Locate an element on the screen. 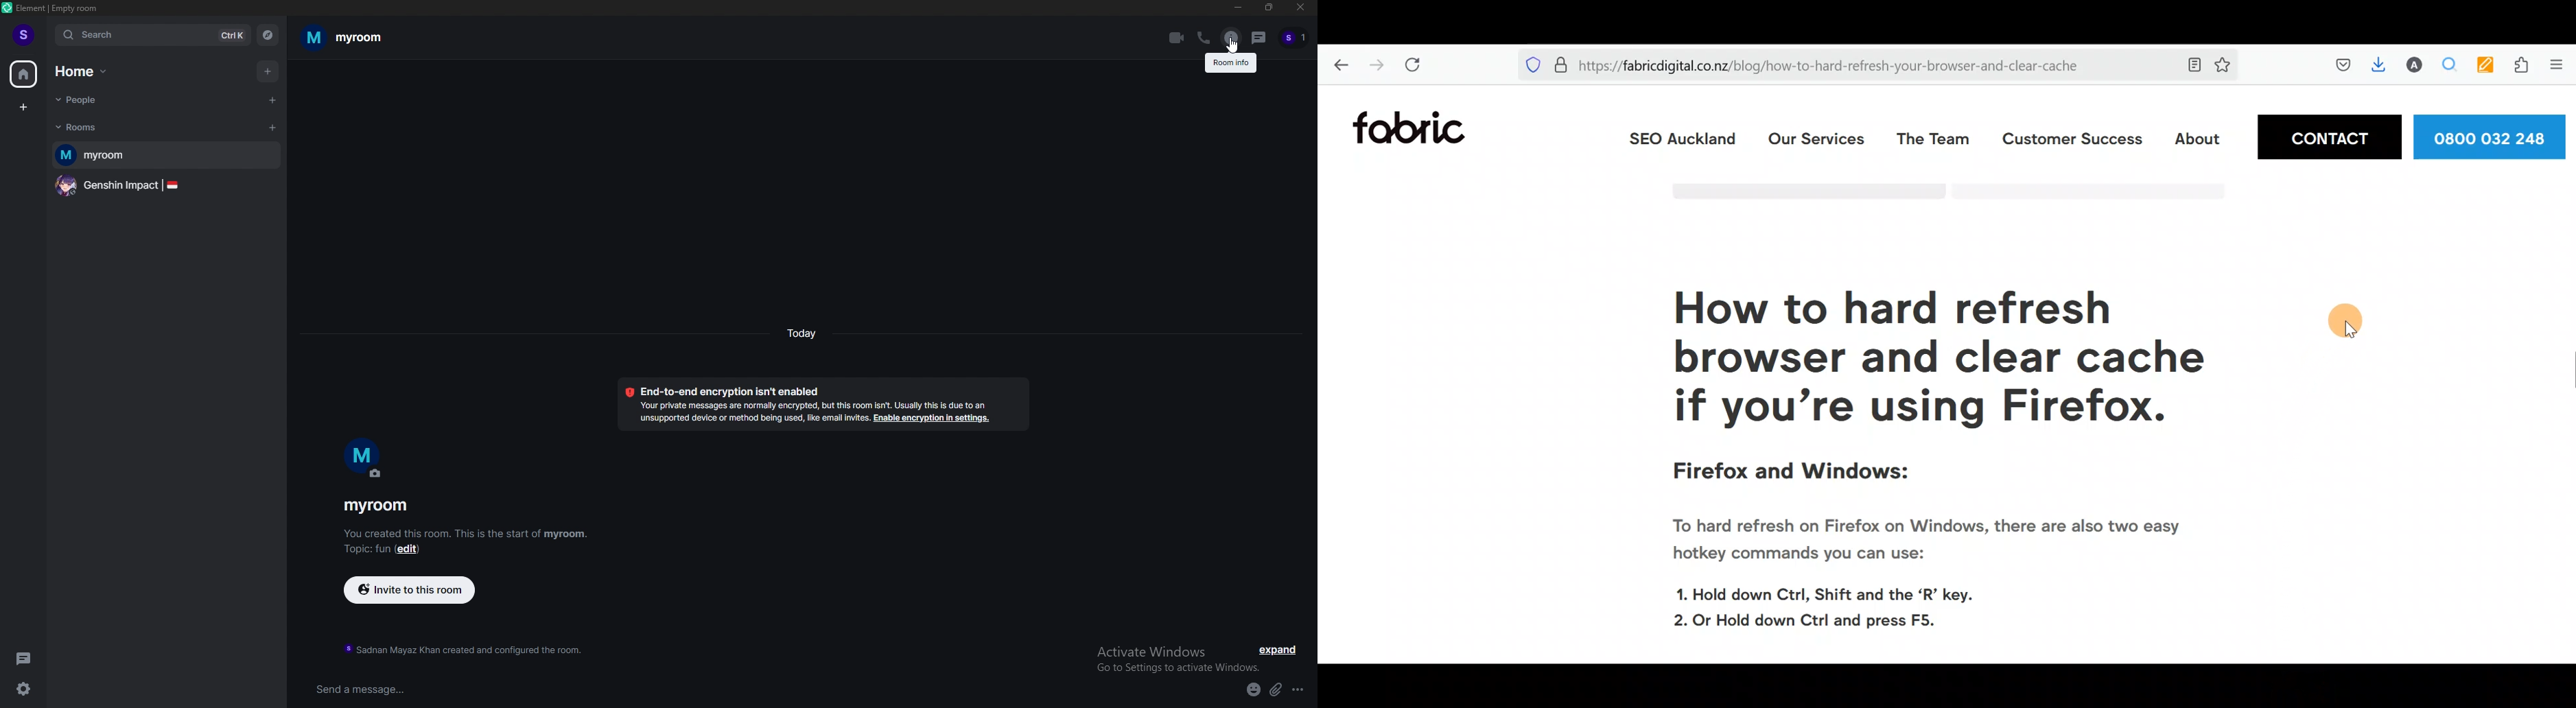  2. Or Hold down Ctrl and press F5. is located at coordinates (1813, 620).